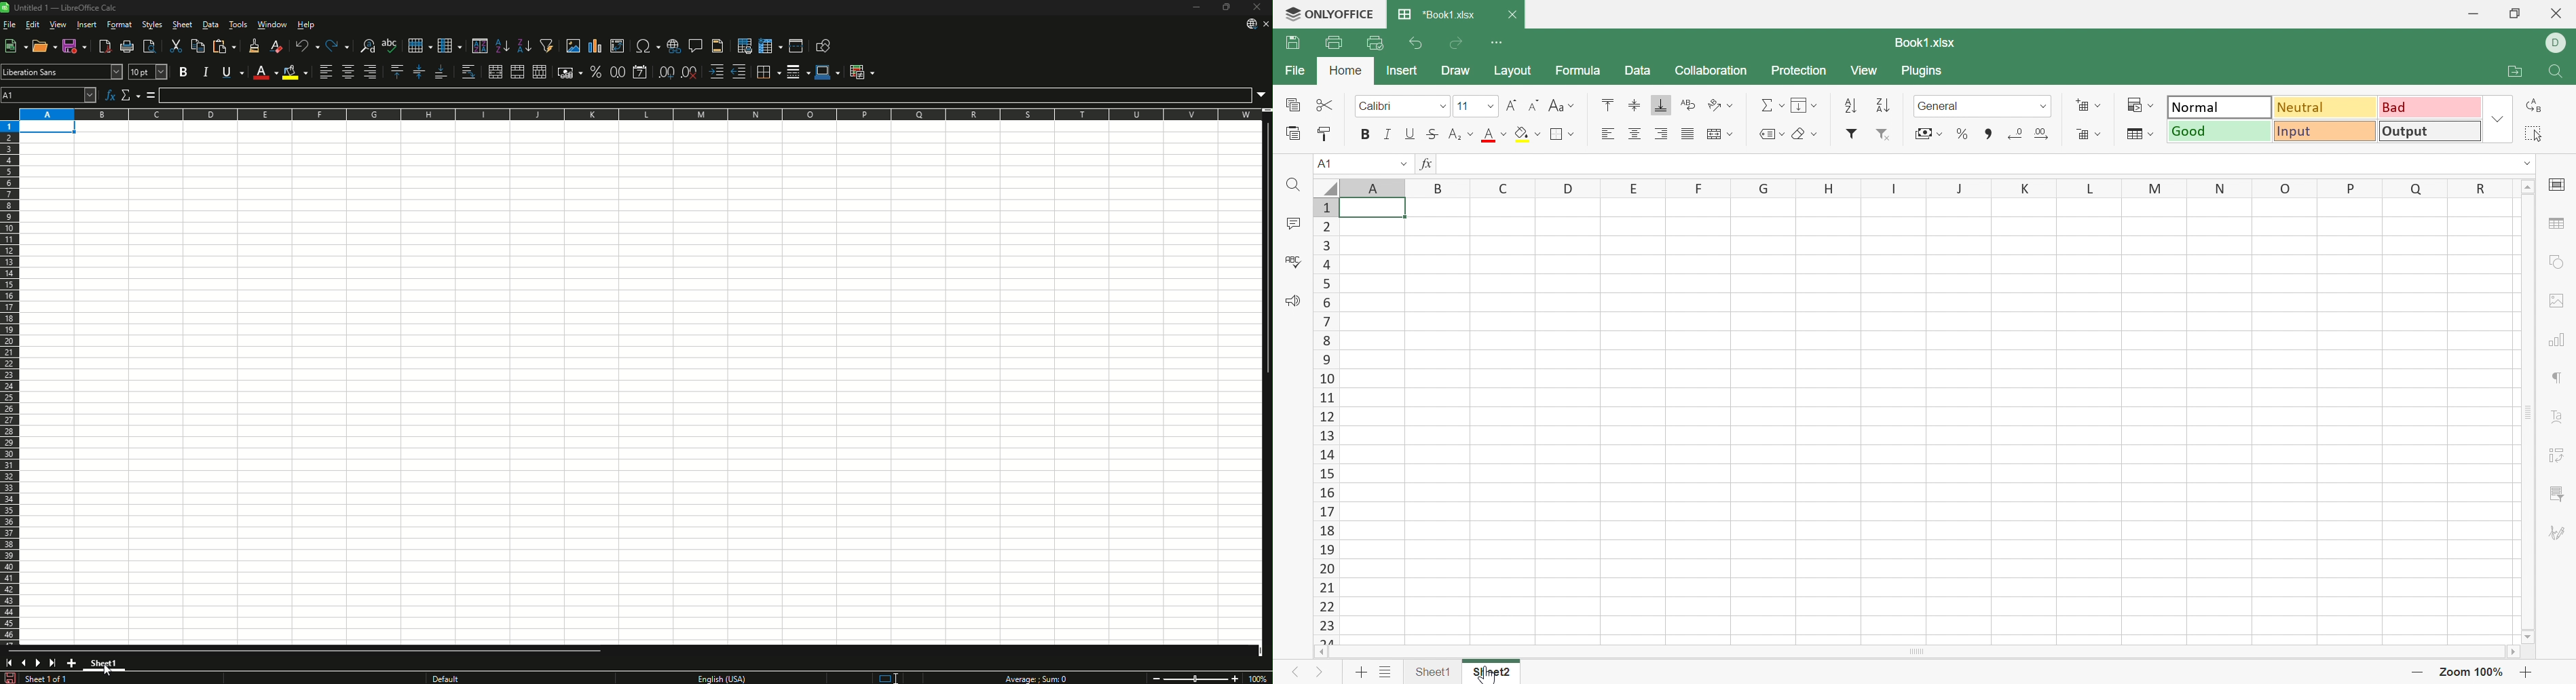 The width and height of the screenshot is (2576, 700). Describe the element at coordinates (2132, 104) in the screenshot. I see `Conditional formatting` at that location.